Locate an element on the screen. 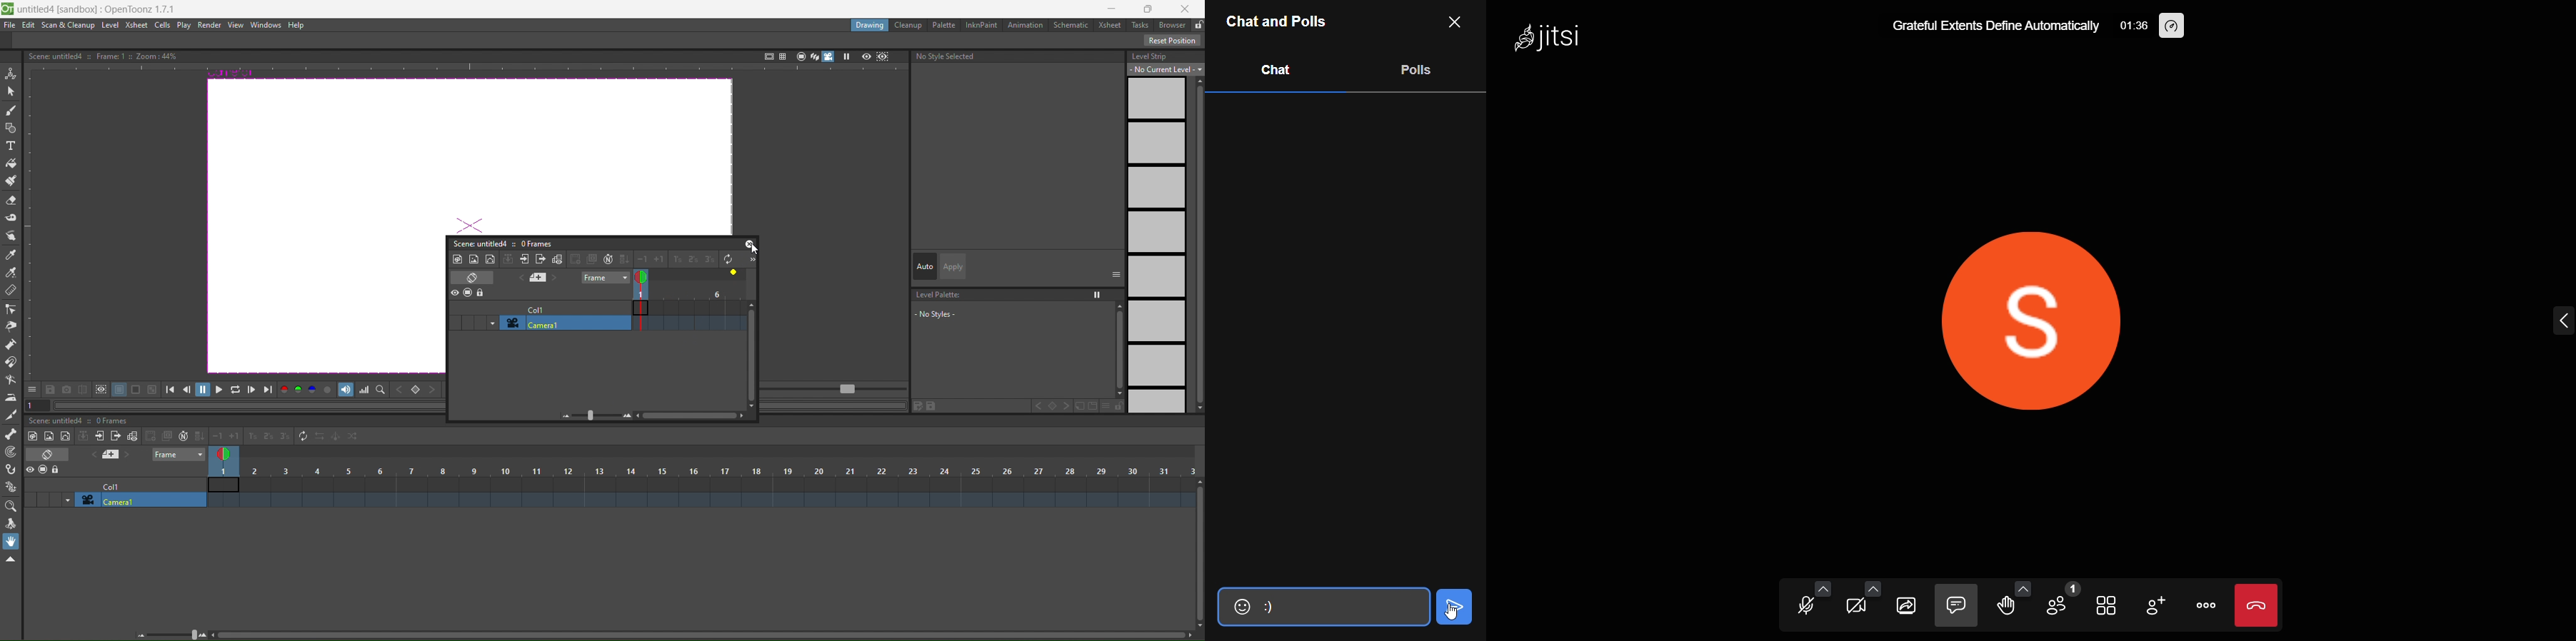  auto input cell number is located at coordinates (181, 437).